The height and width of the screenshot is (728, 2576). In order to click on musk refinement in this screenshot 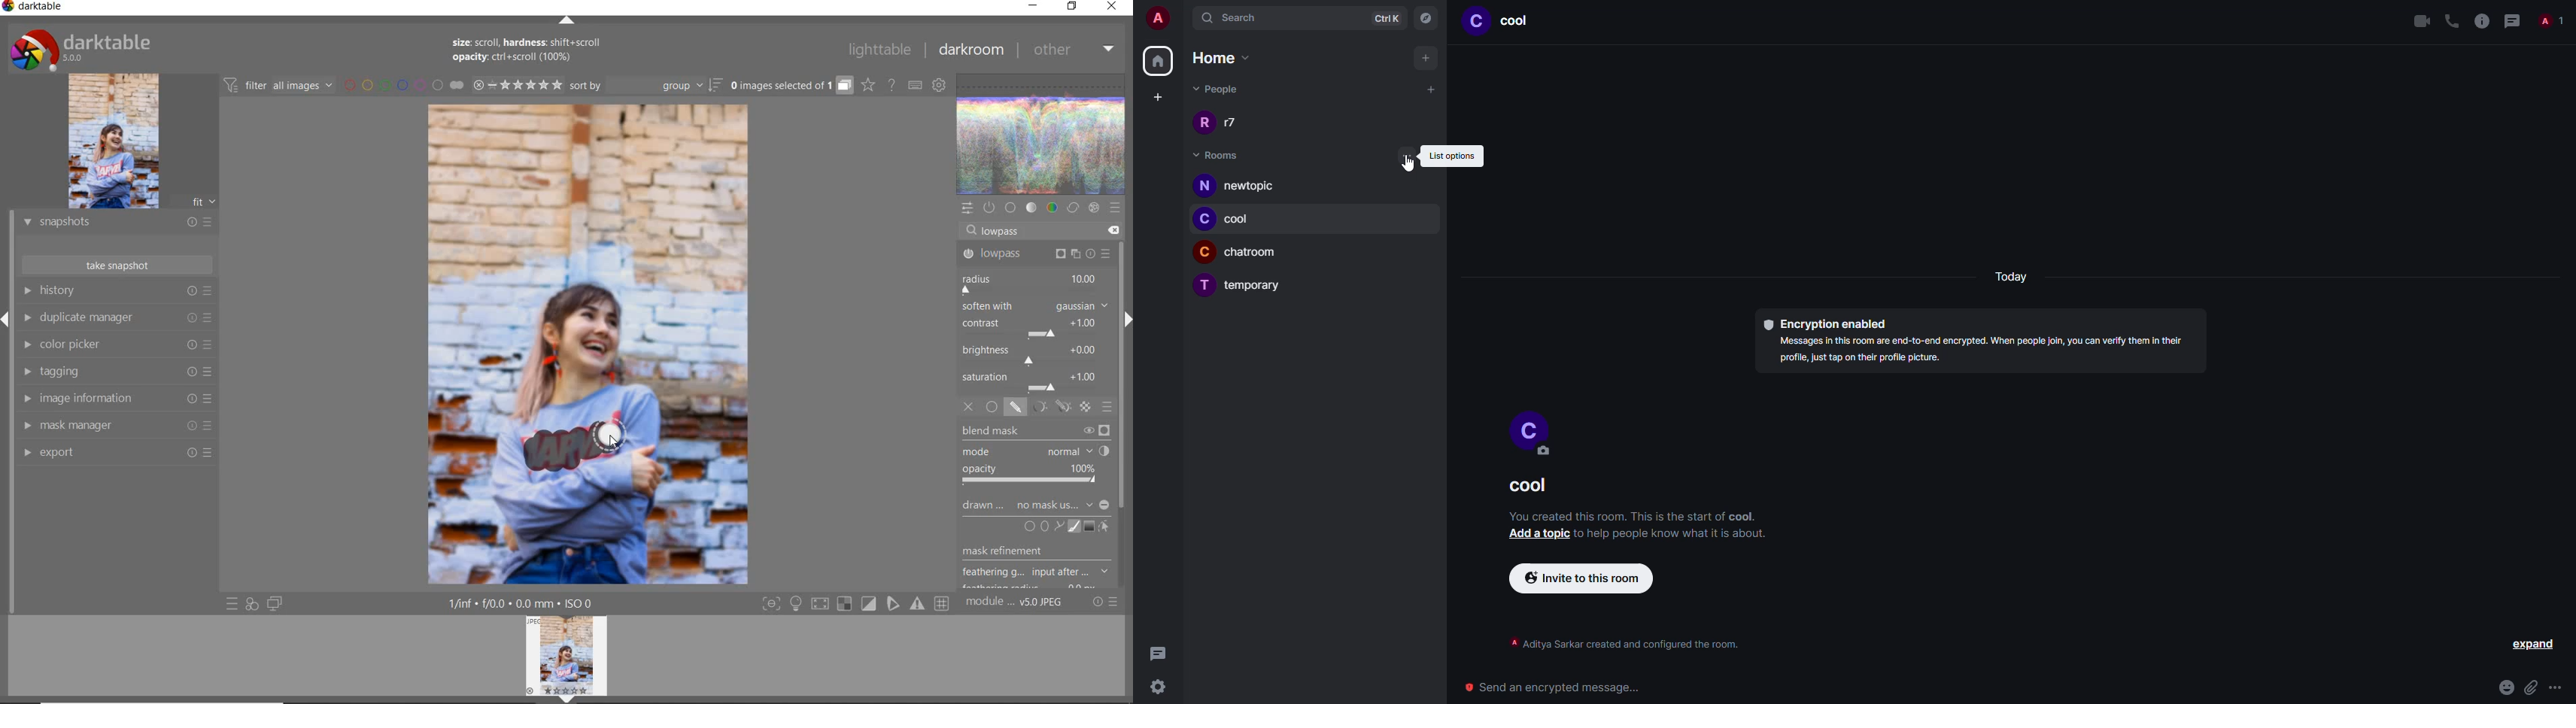, I will do `click(1027, 553)`.